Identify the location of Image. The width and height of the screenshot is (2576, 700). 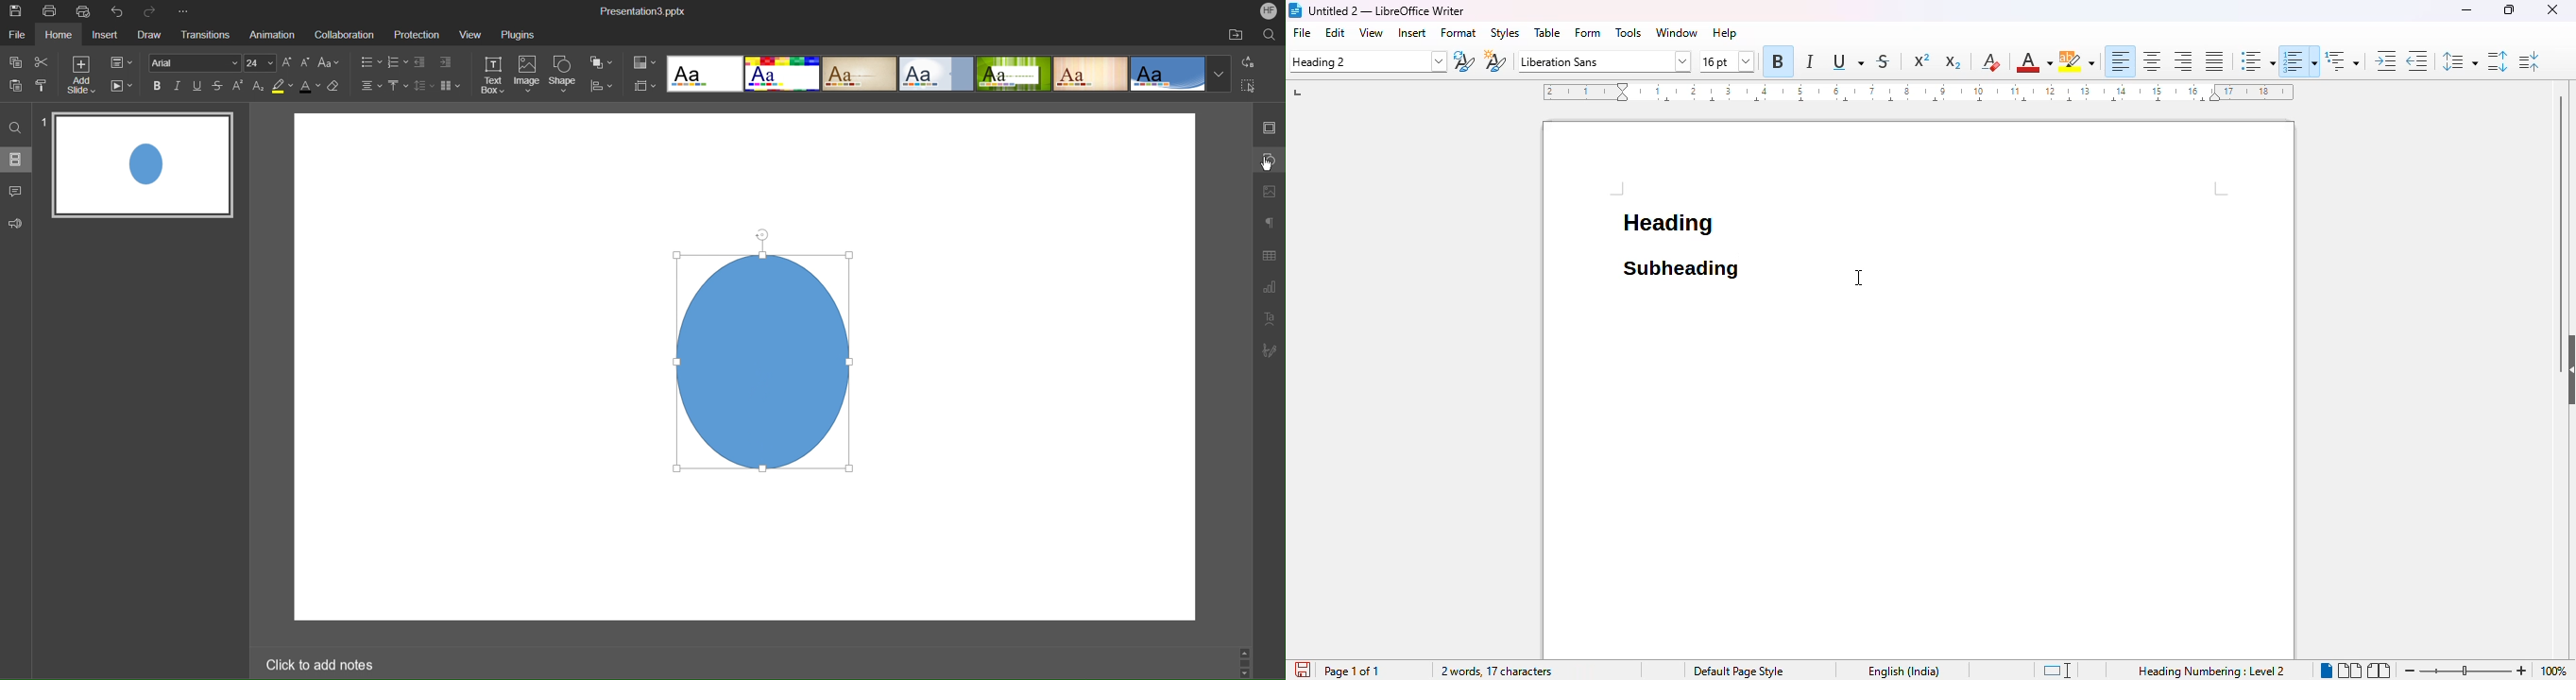
(759, 351).